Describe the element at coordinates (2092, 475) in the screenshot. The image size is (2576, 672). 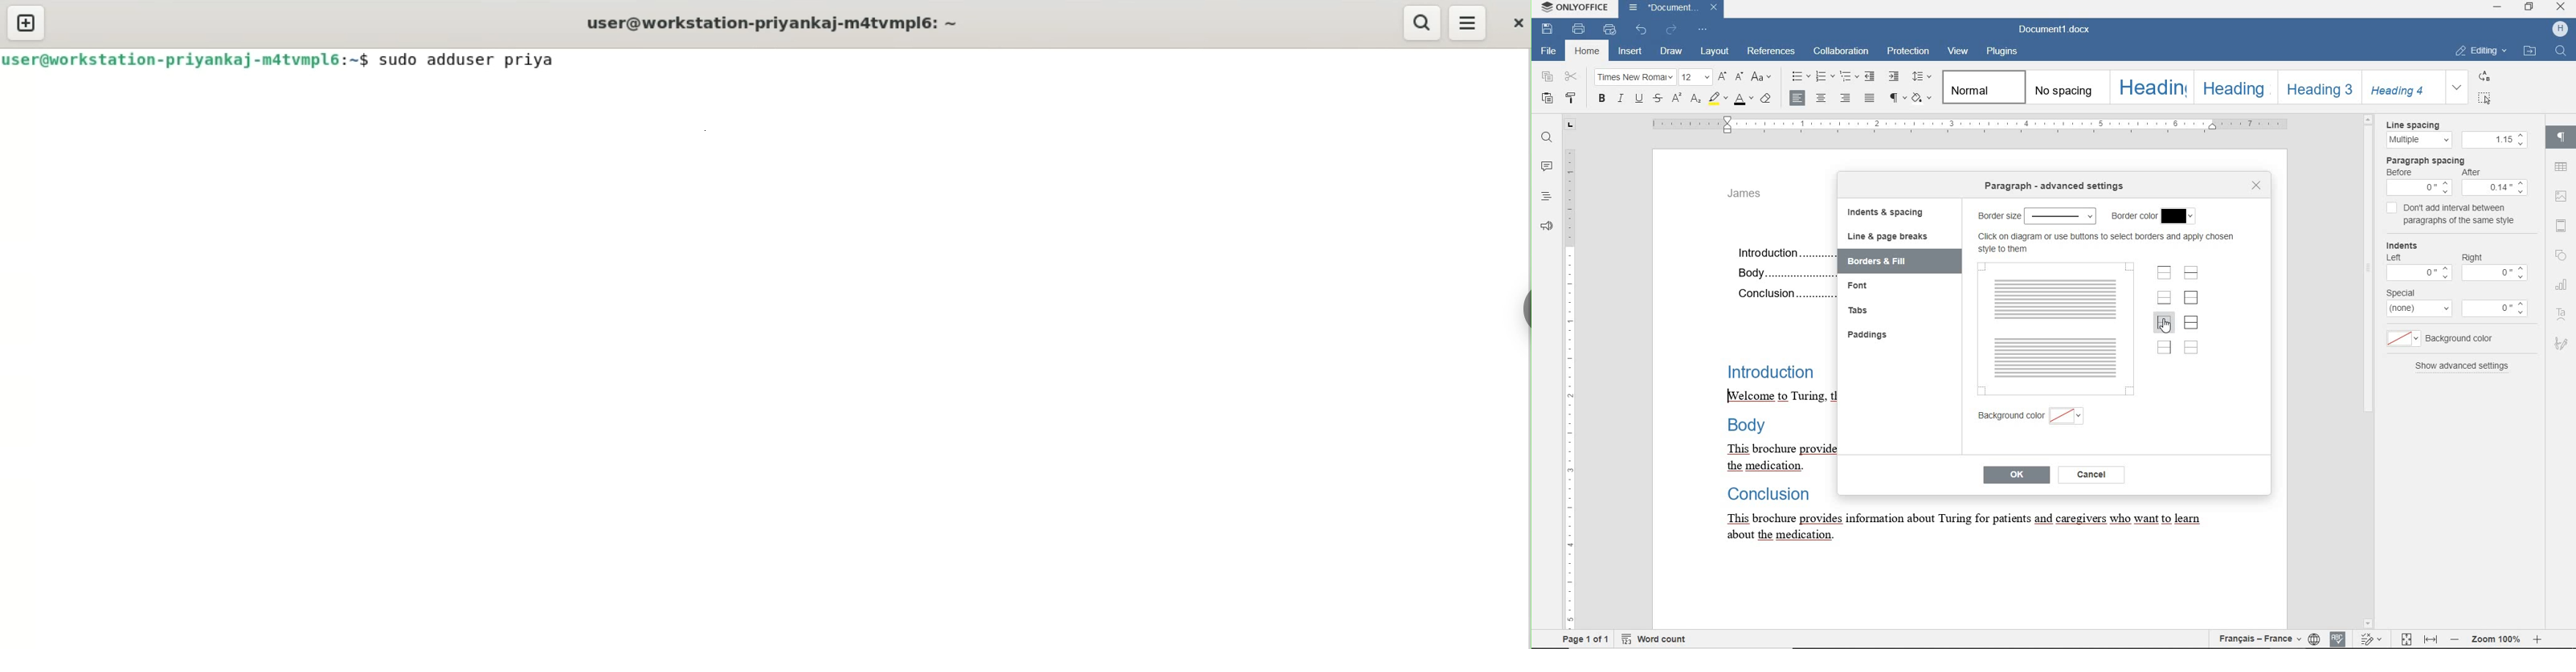
I see `cancel` at that location.